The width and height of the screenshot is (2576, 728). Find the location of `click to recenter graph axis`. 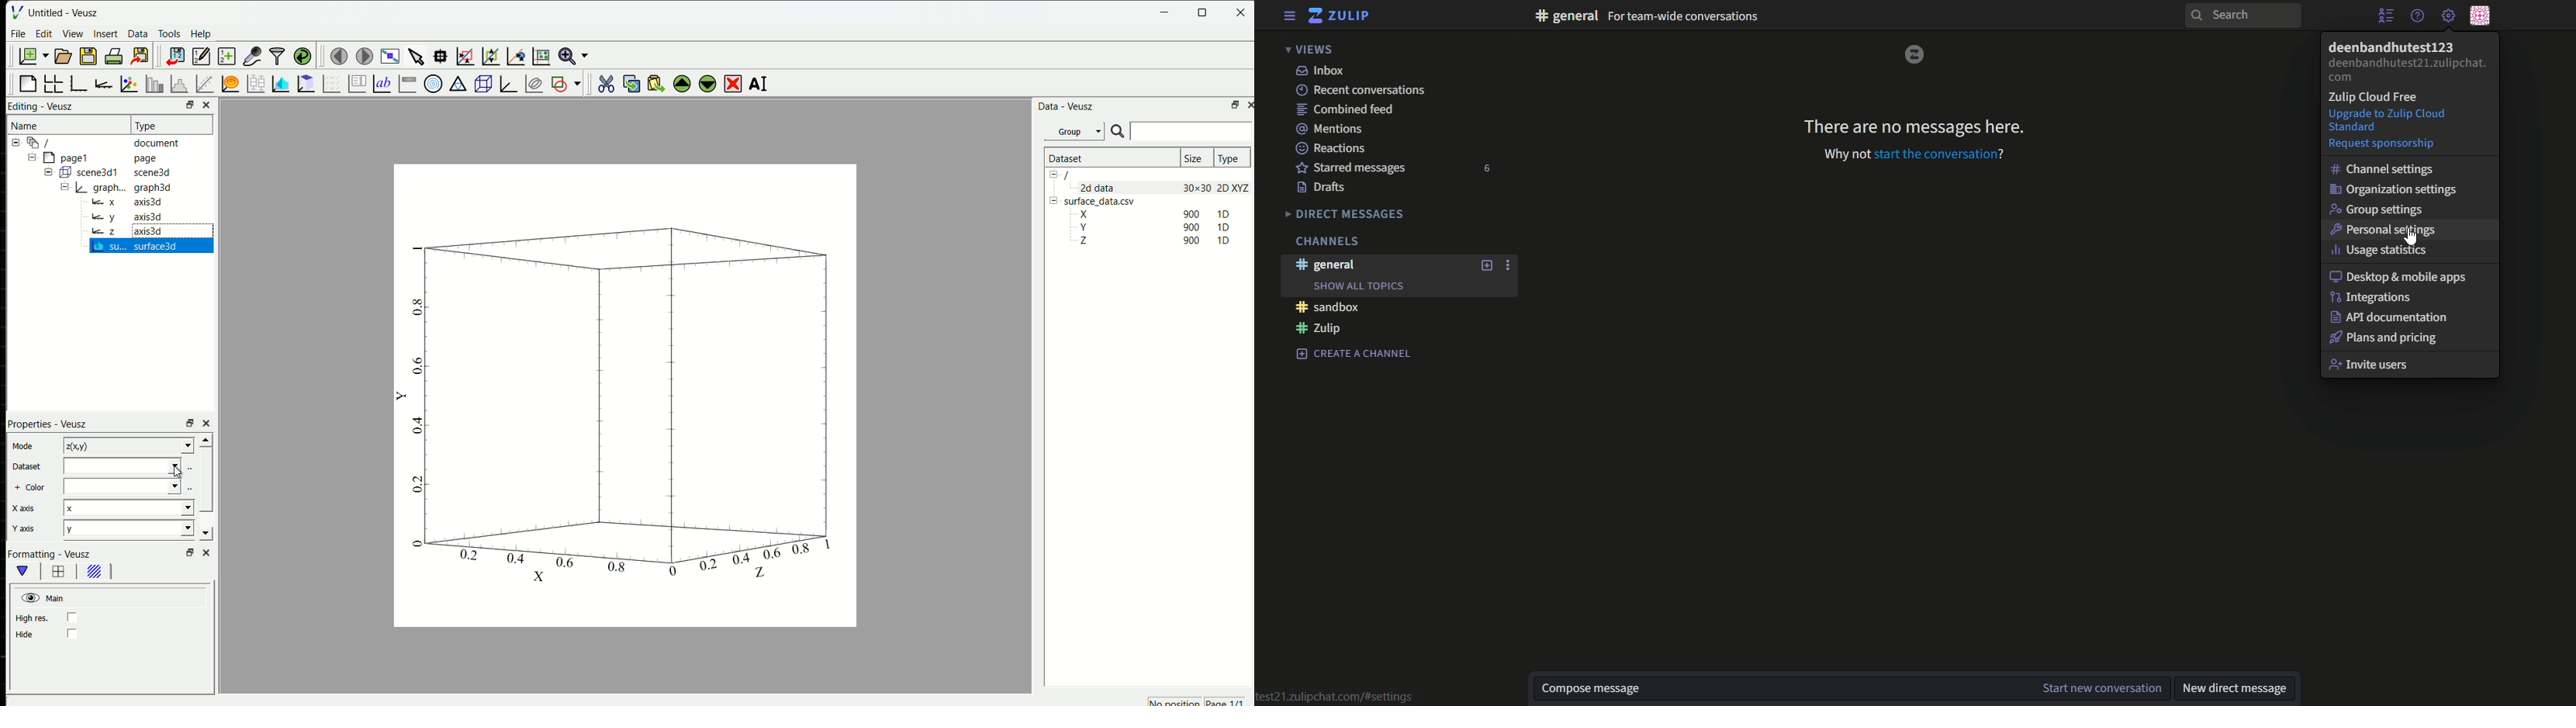

click to recenter graph axis is located at coordinates (517, 56).